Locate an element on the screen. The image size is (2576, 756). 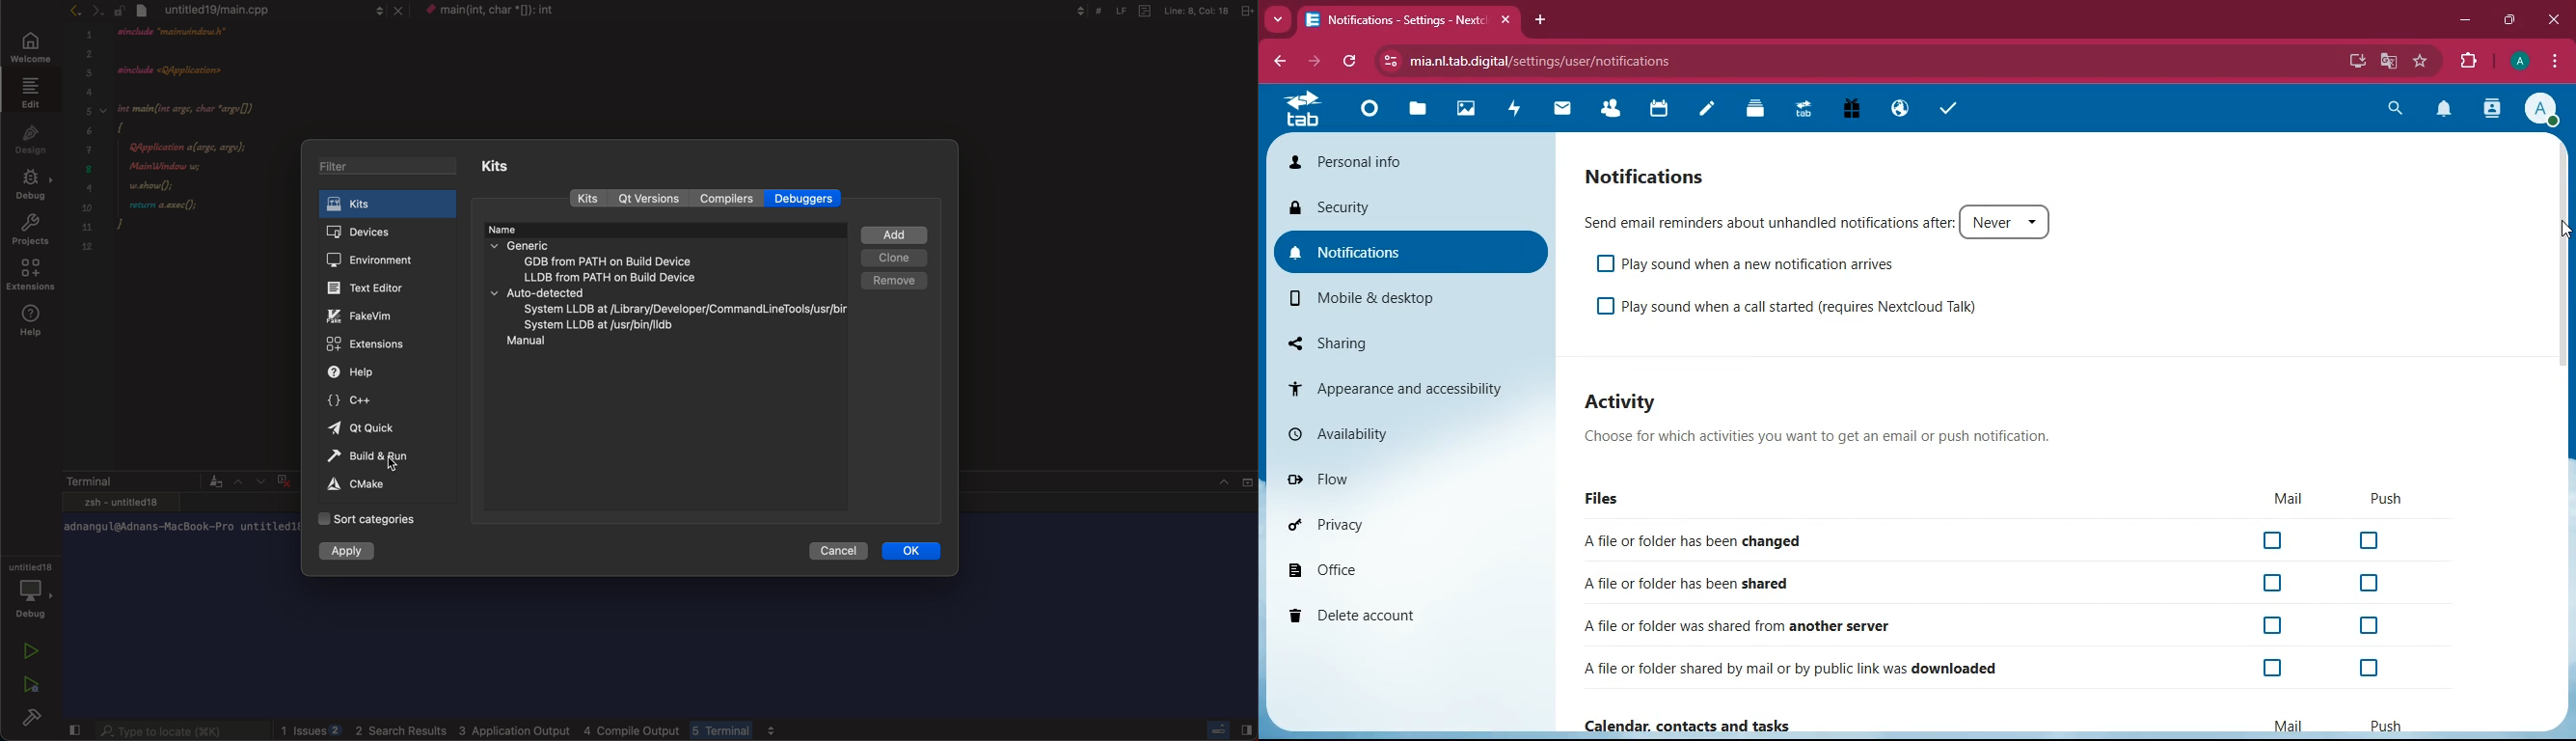
mail is located at coordinates (1562, 110).